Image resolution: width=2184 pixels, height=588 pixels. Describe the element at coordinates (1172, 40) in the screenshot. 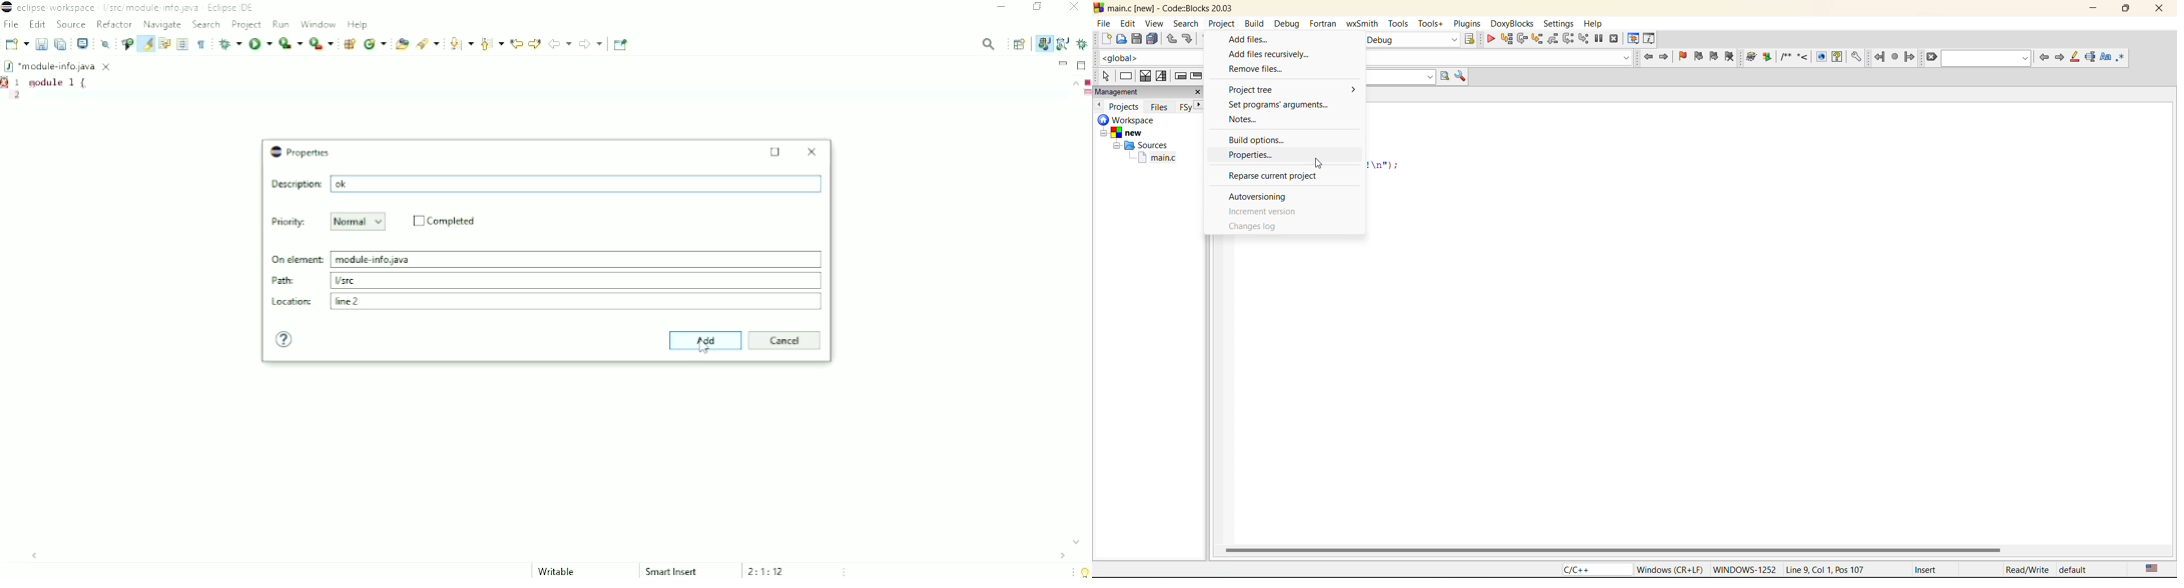

I see `undo` at that location.